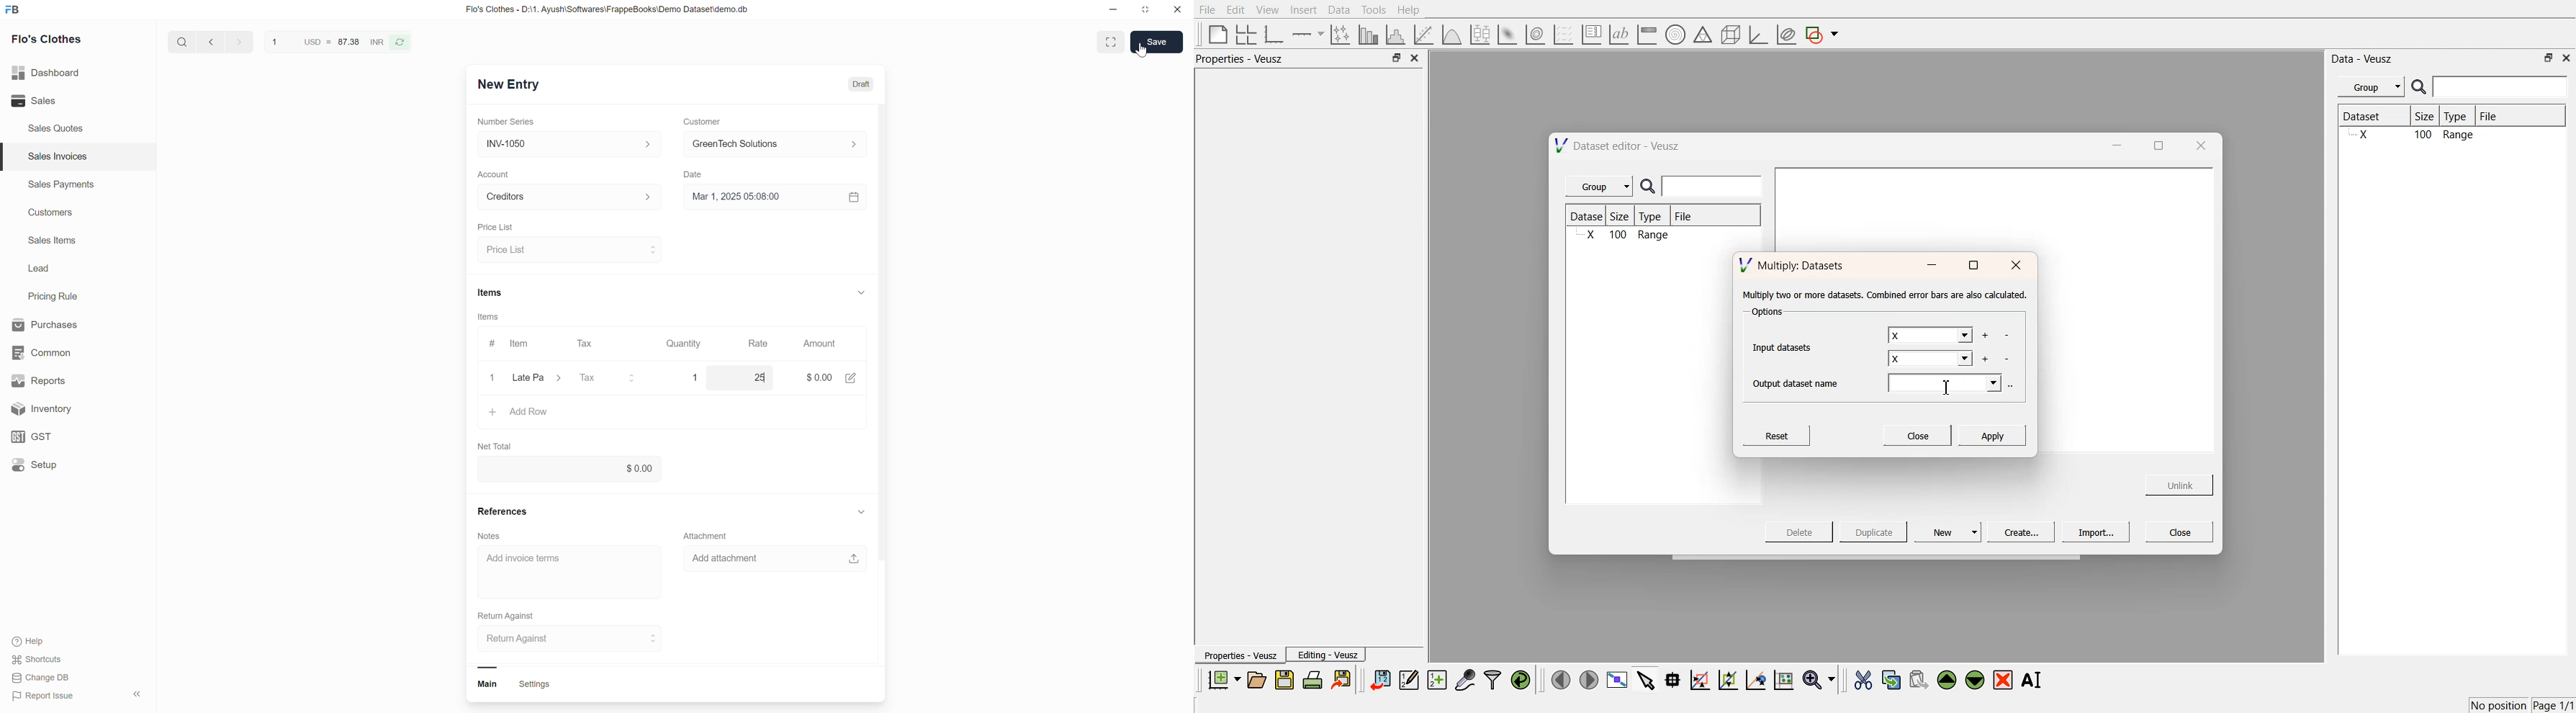 The image size is (2576, 728). Describe the element at coordinates (569, 250) in the screenshot. I see `select price list ` at that location.